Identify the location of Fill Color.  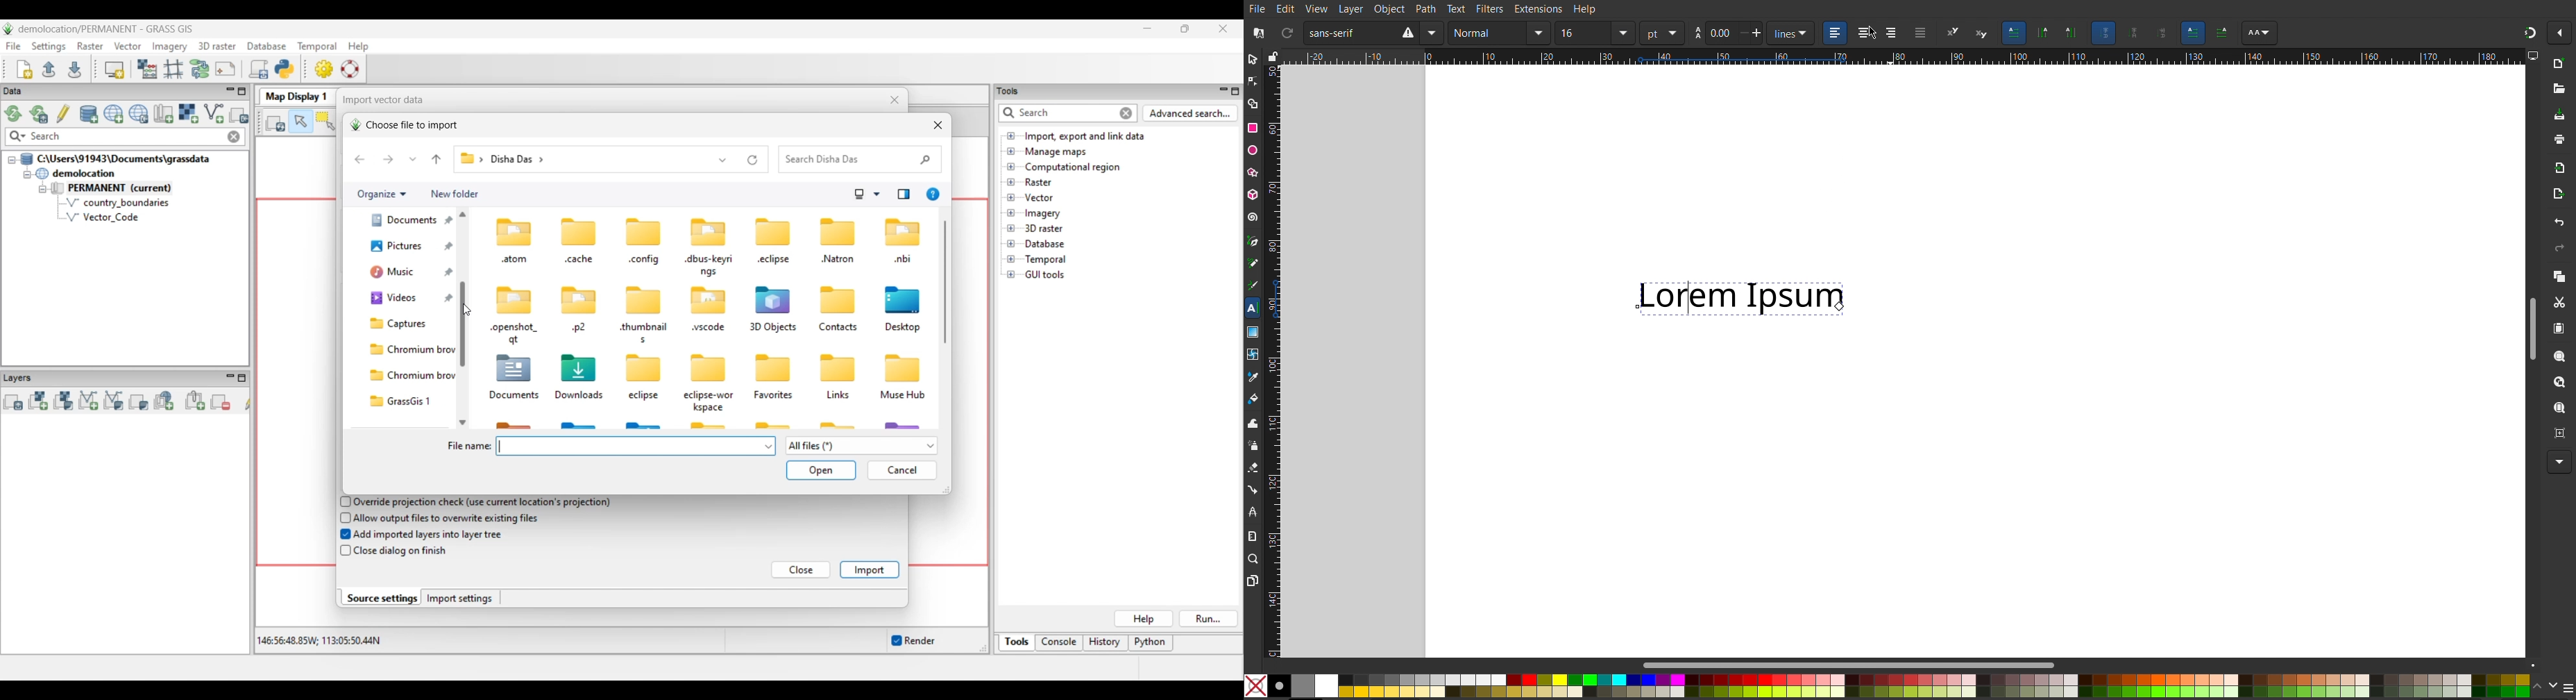
(1255, 399).